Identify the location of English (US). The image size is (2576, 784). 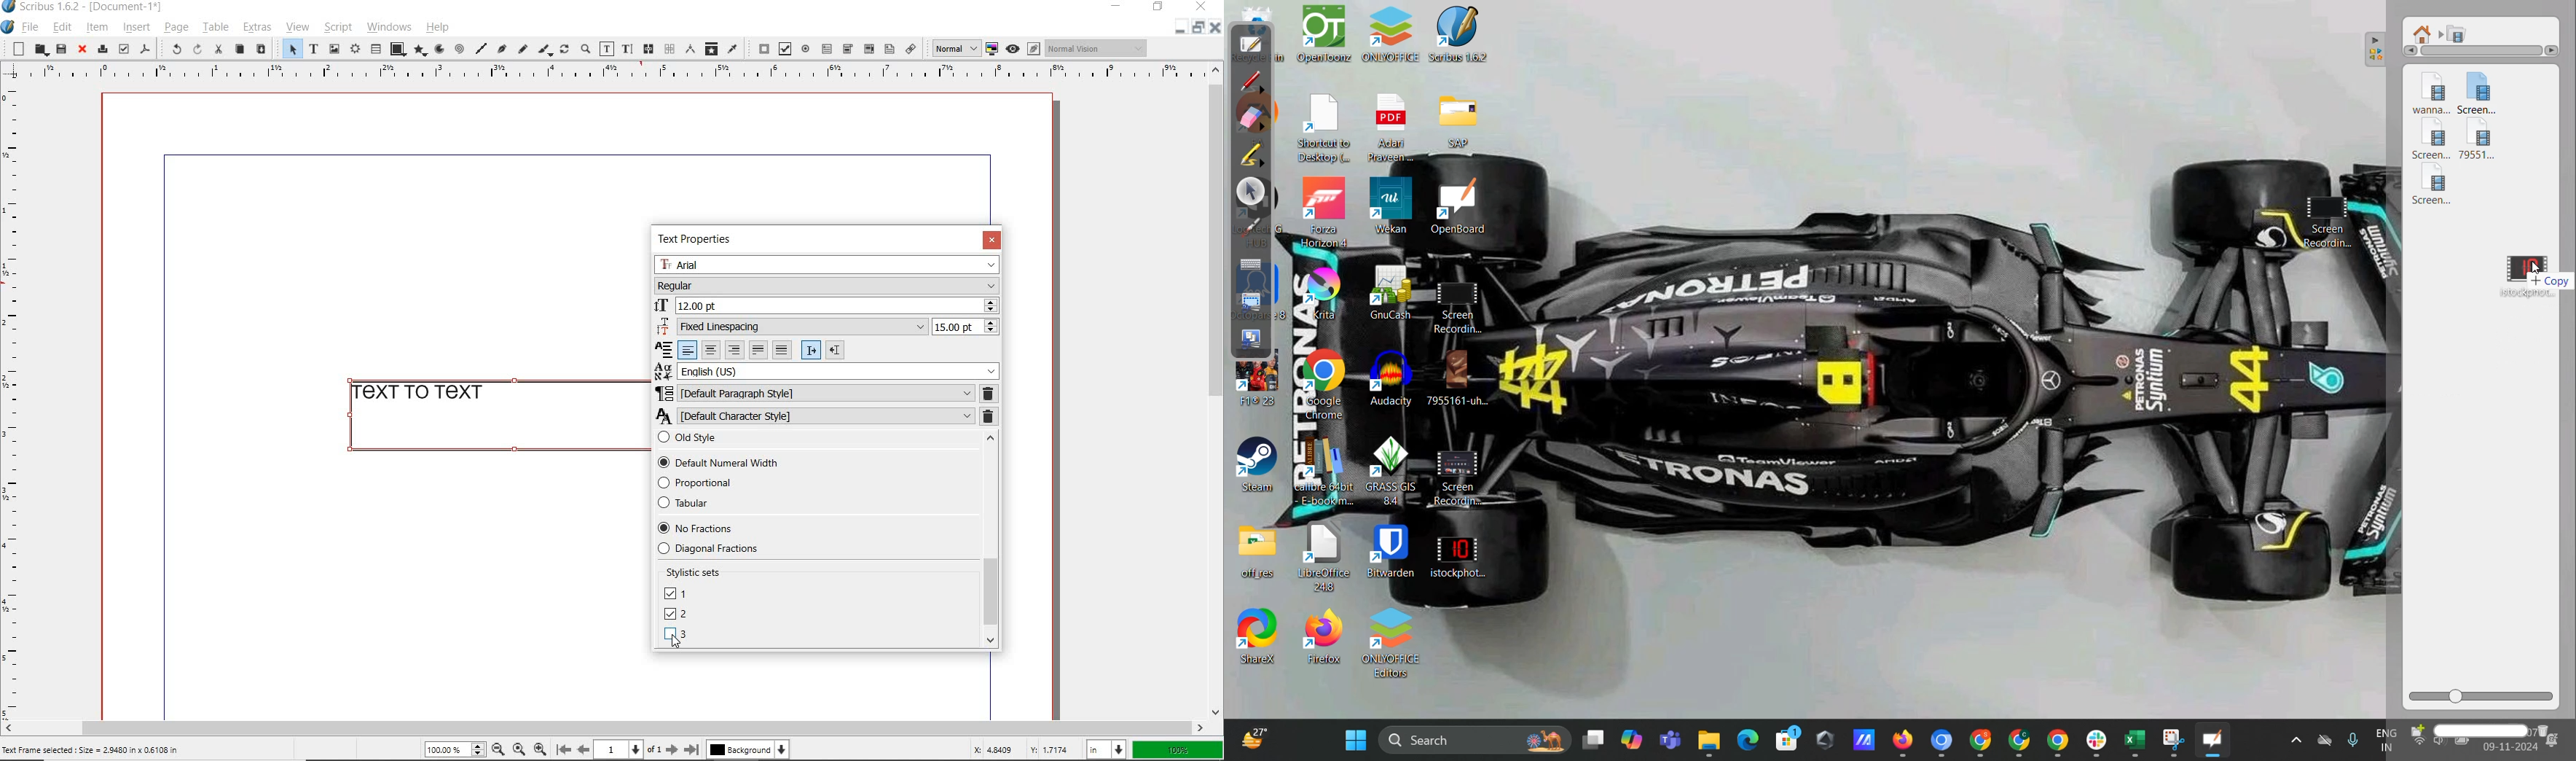
(824, 372).